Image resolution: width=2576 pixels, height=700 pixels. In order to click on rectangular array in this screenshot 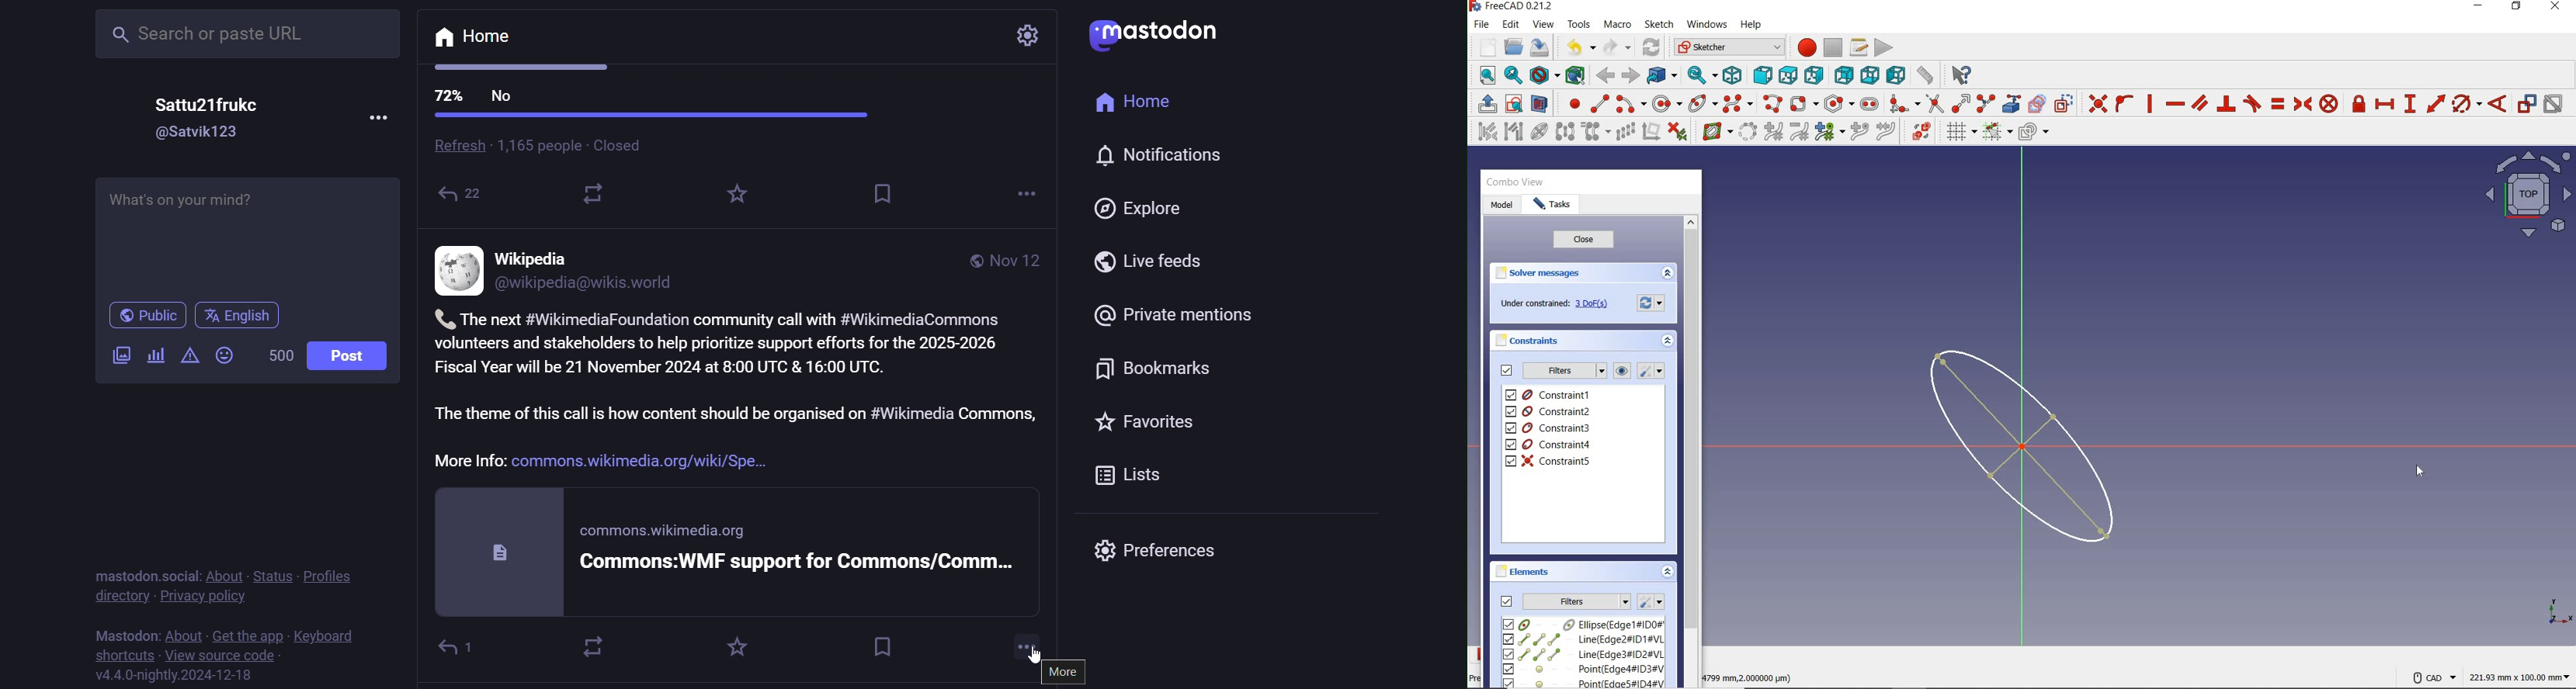, I will do `click(1625, 133)`.